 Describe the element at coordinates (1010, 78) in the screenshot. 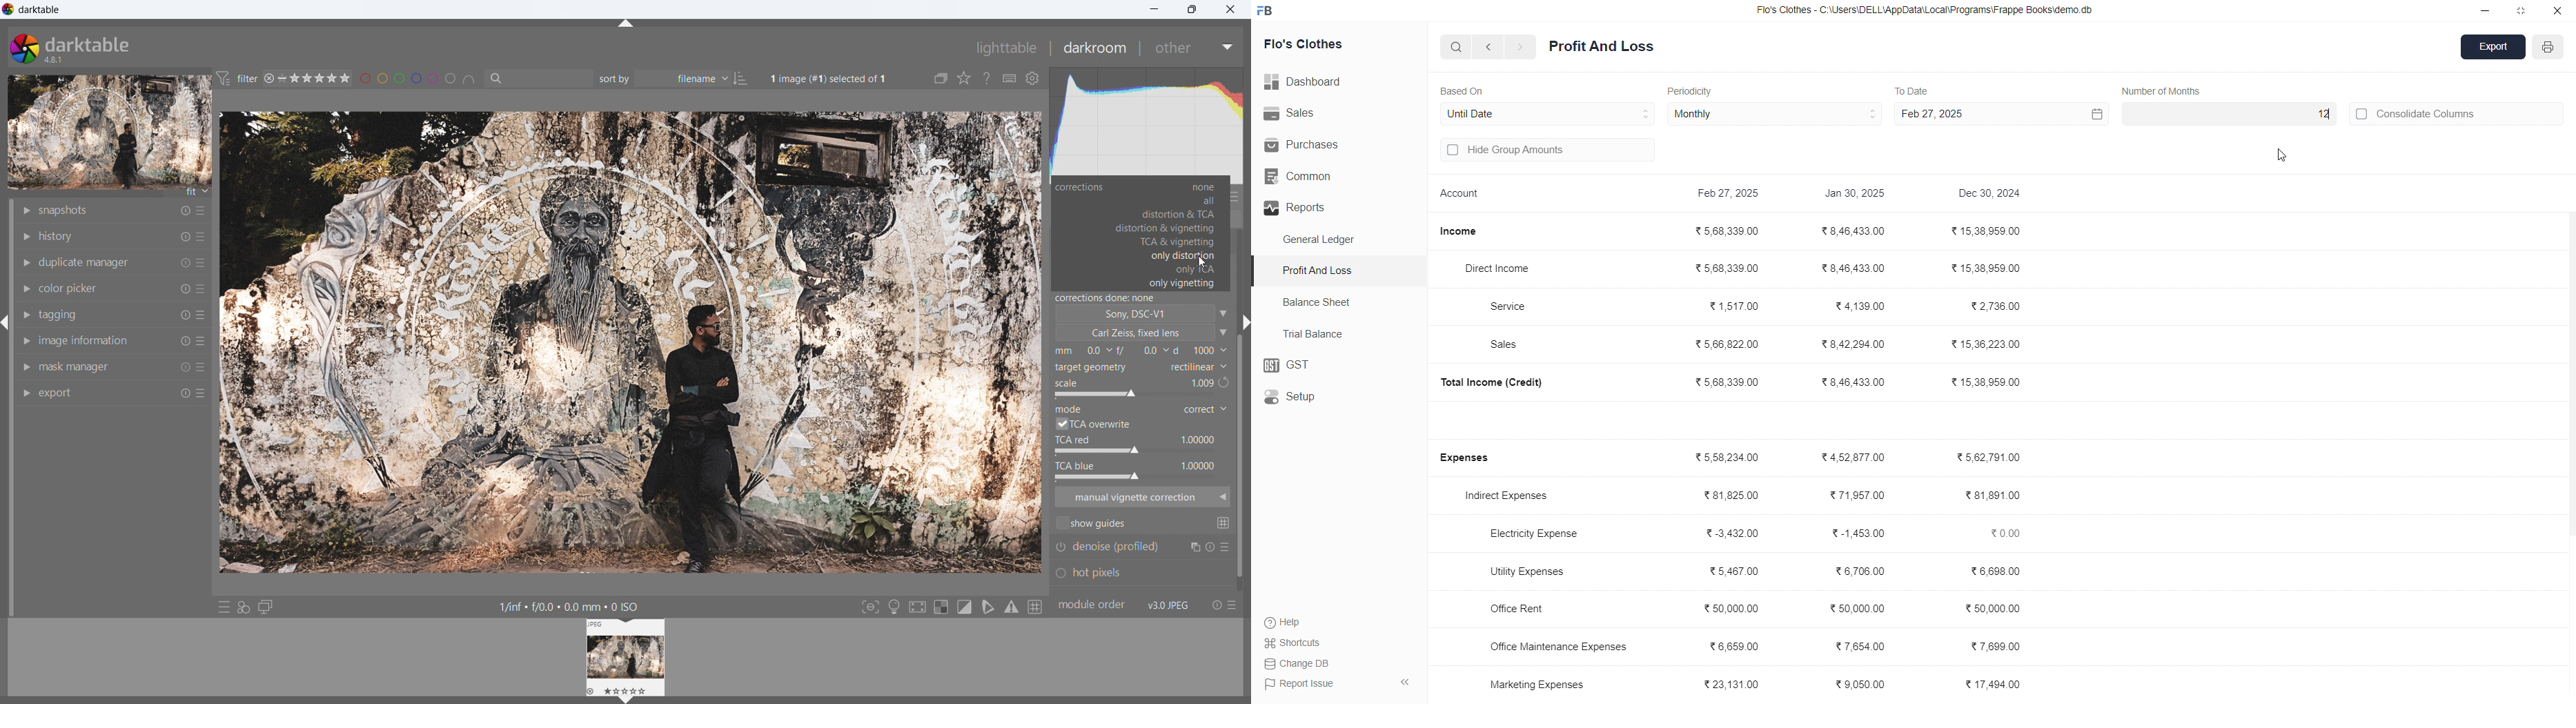

I see `define shortcuts` at that location.